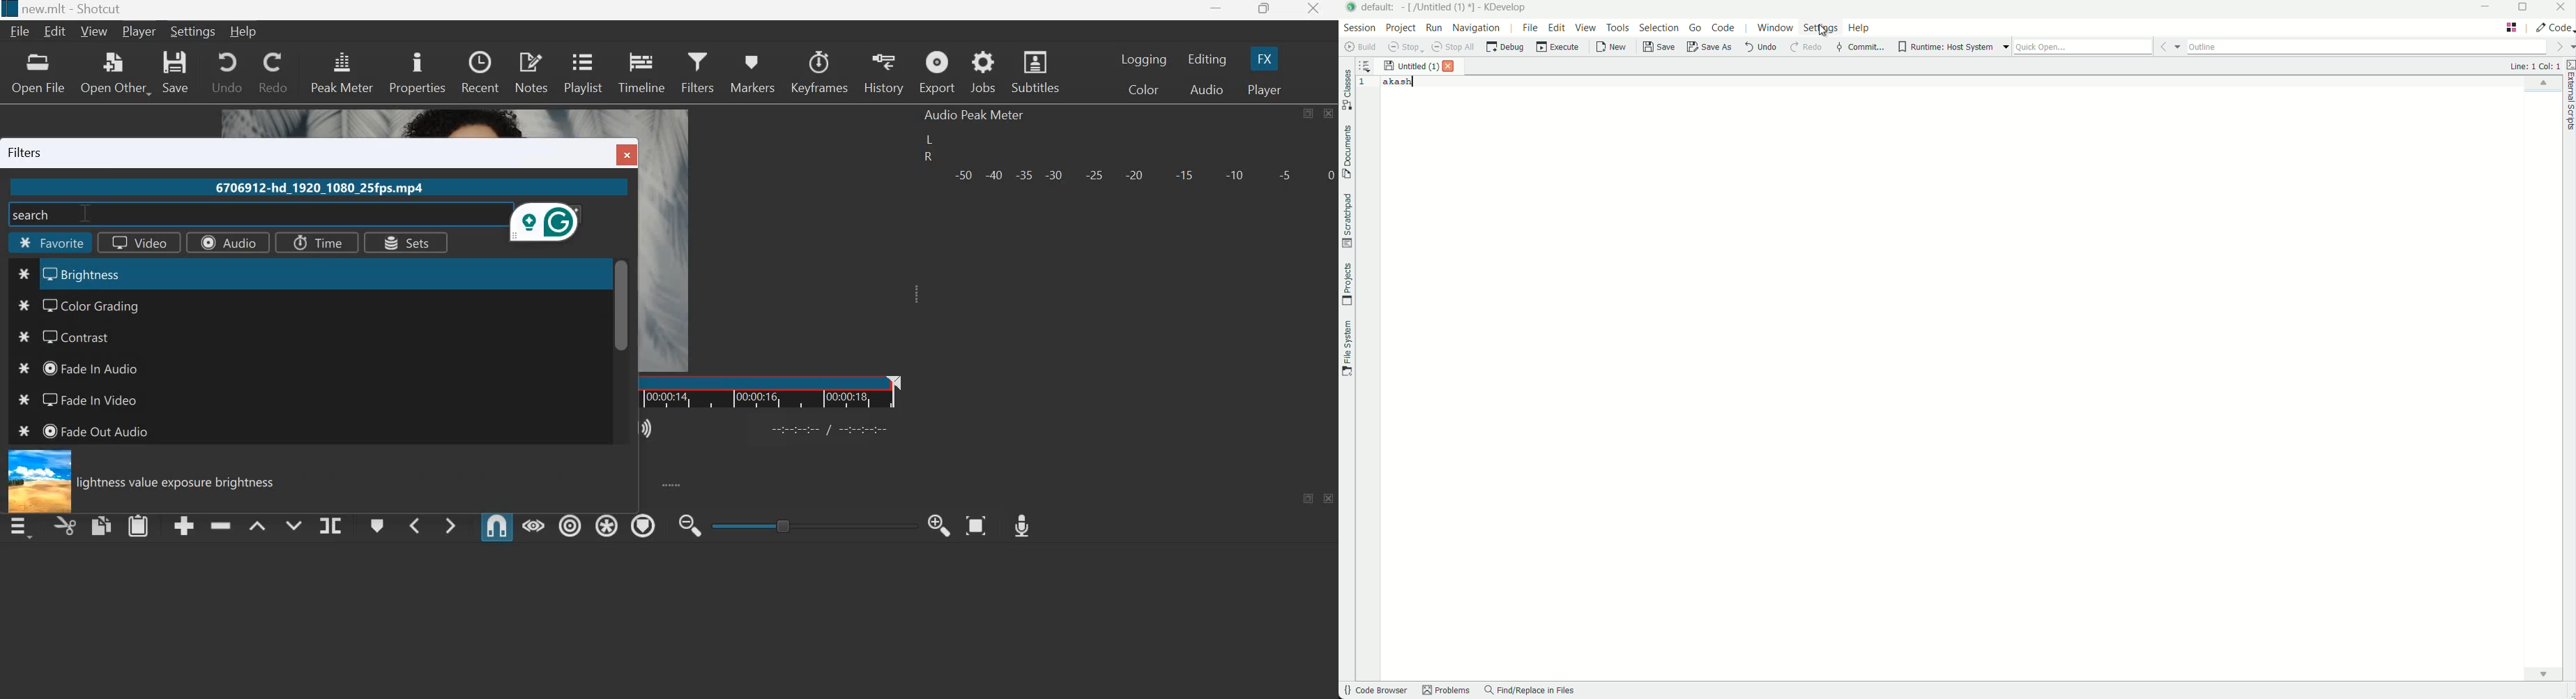  Describe the element at coordinates (820, 72) in the screenshot. I see `Keyframes` at that location.